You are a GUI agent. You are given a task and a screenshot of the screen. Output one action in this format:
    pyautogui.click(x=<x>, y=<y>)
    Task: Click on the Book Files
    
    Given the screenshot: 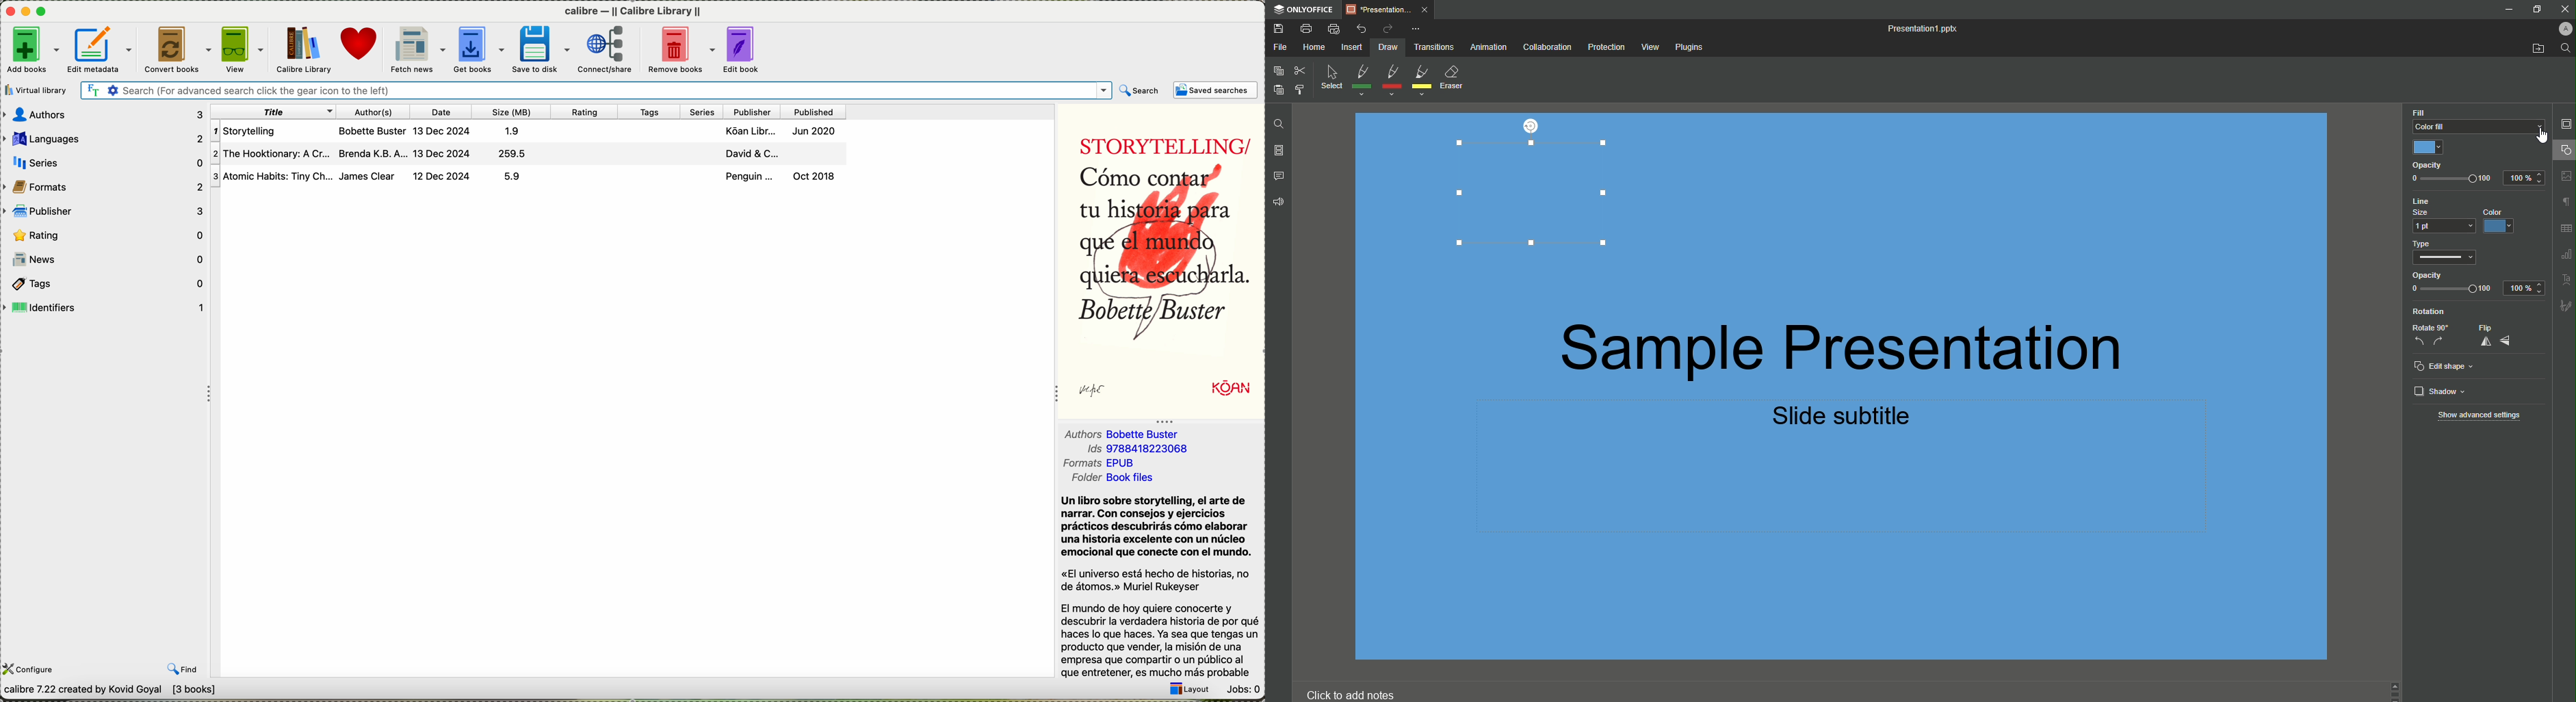 What is the action you would take?
    pyautogui.click(x=1131, y=479)
    